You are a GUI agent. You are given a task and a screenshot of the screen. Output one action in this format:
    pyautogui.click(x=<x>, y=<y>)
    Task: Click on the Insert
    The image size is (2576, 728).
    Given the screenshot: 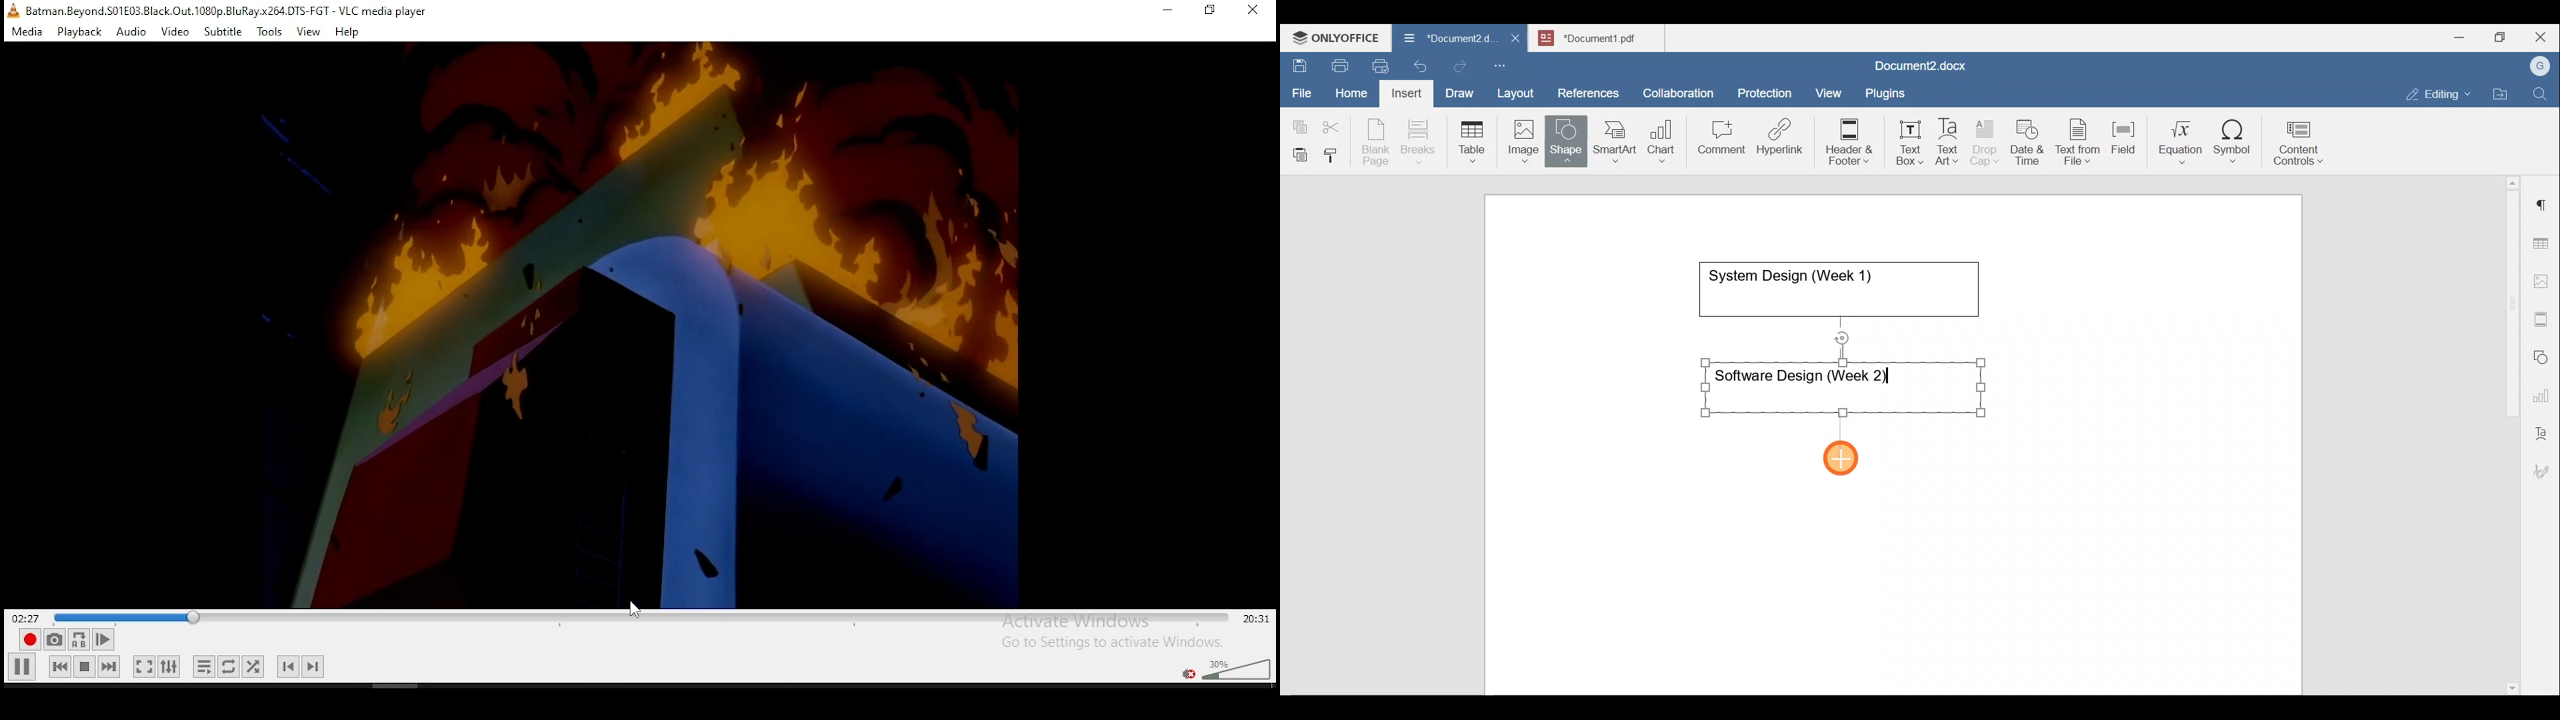 What is the action you would take?
    pyautogui.click(x=1403, y=91)
    